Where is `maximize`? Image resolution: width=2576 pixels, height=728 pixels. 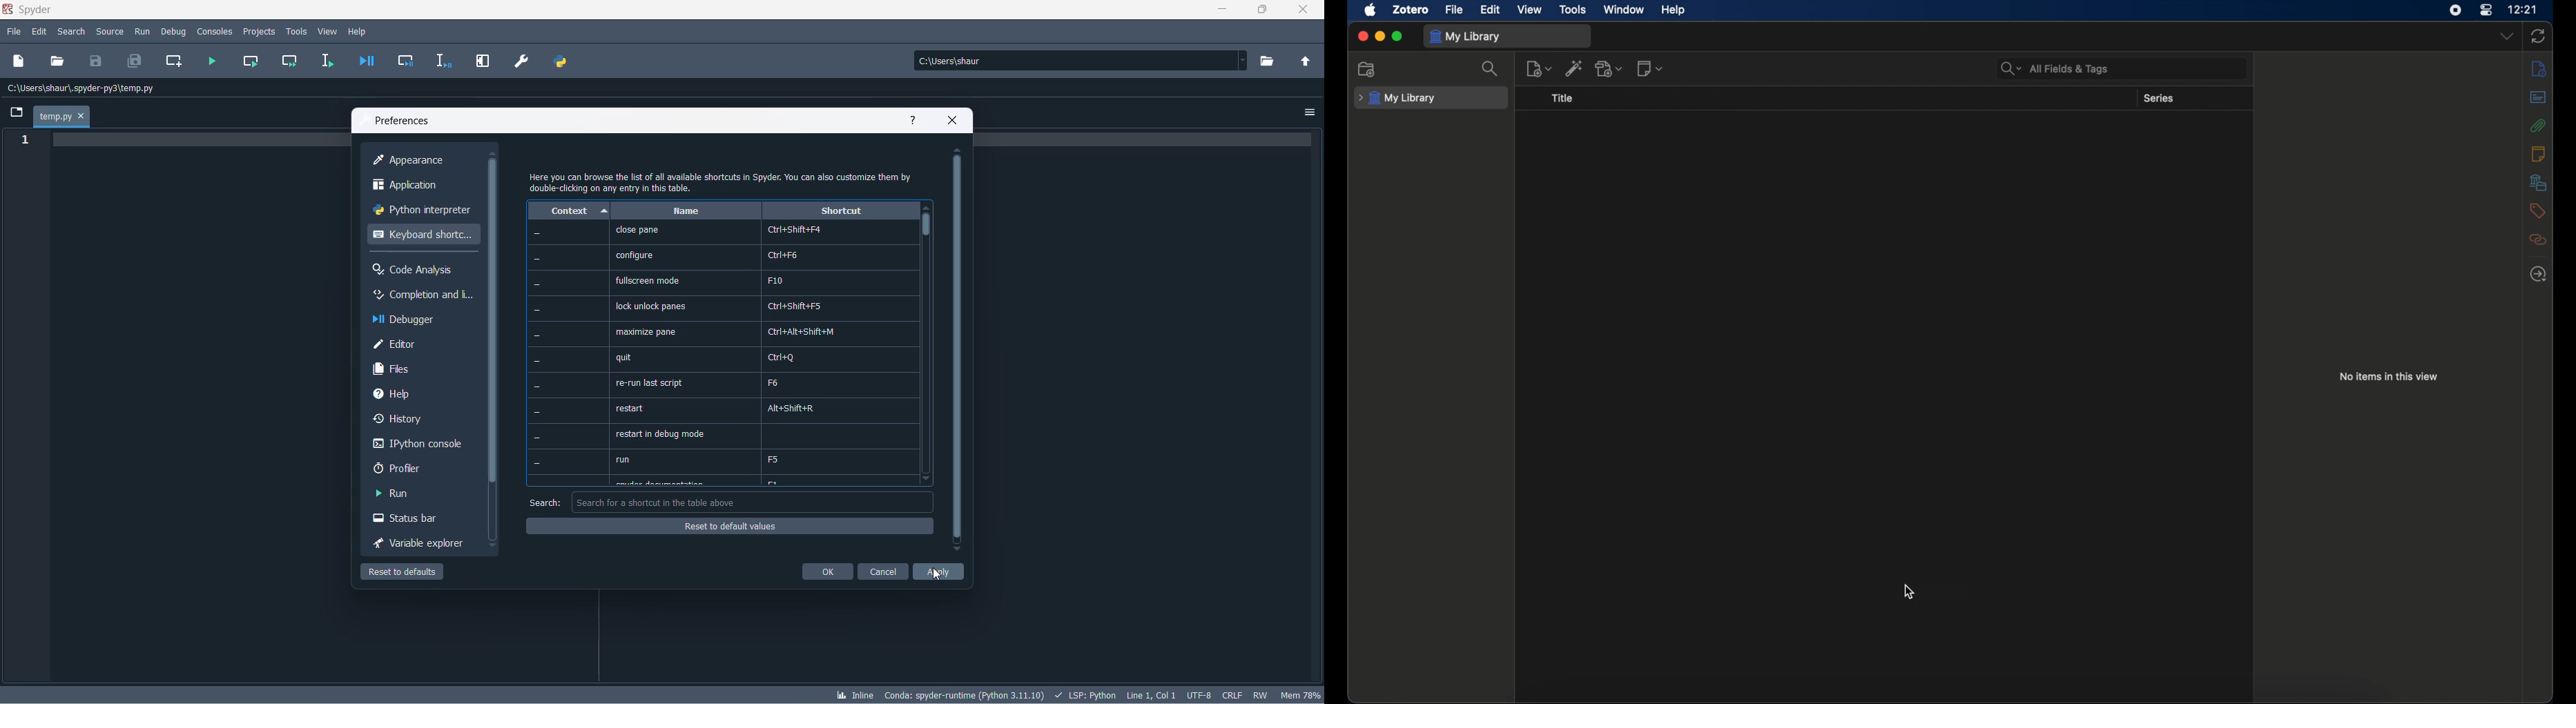
maximize is located at coordinates (1263, 10).